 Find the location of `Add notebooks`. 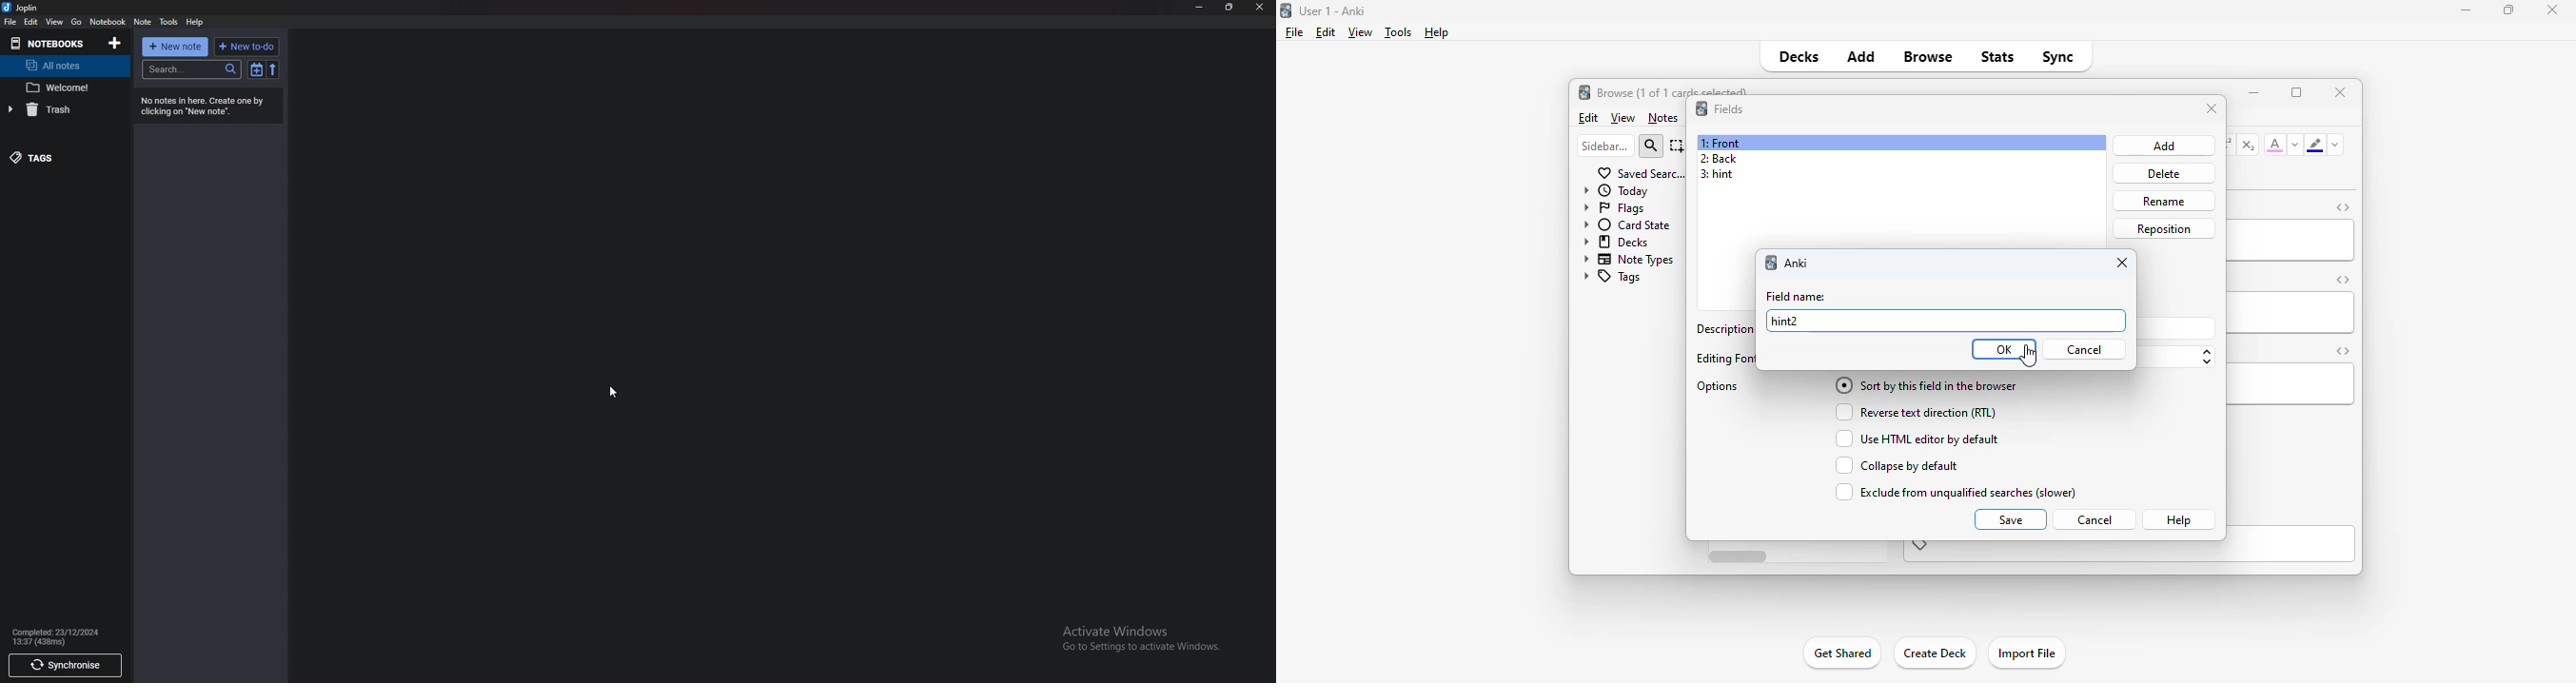

Add notebooks is located at coordinates (114, 44).